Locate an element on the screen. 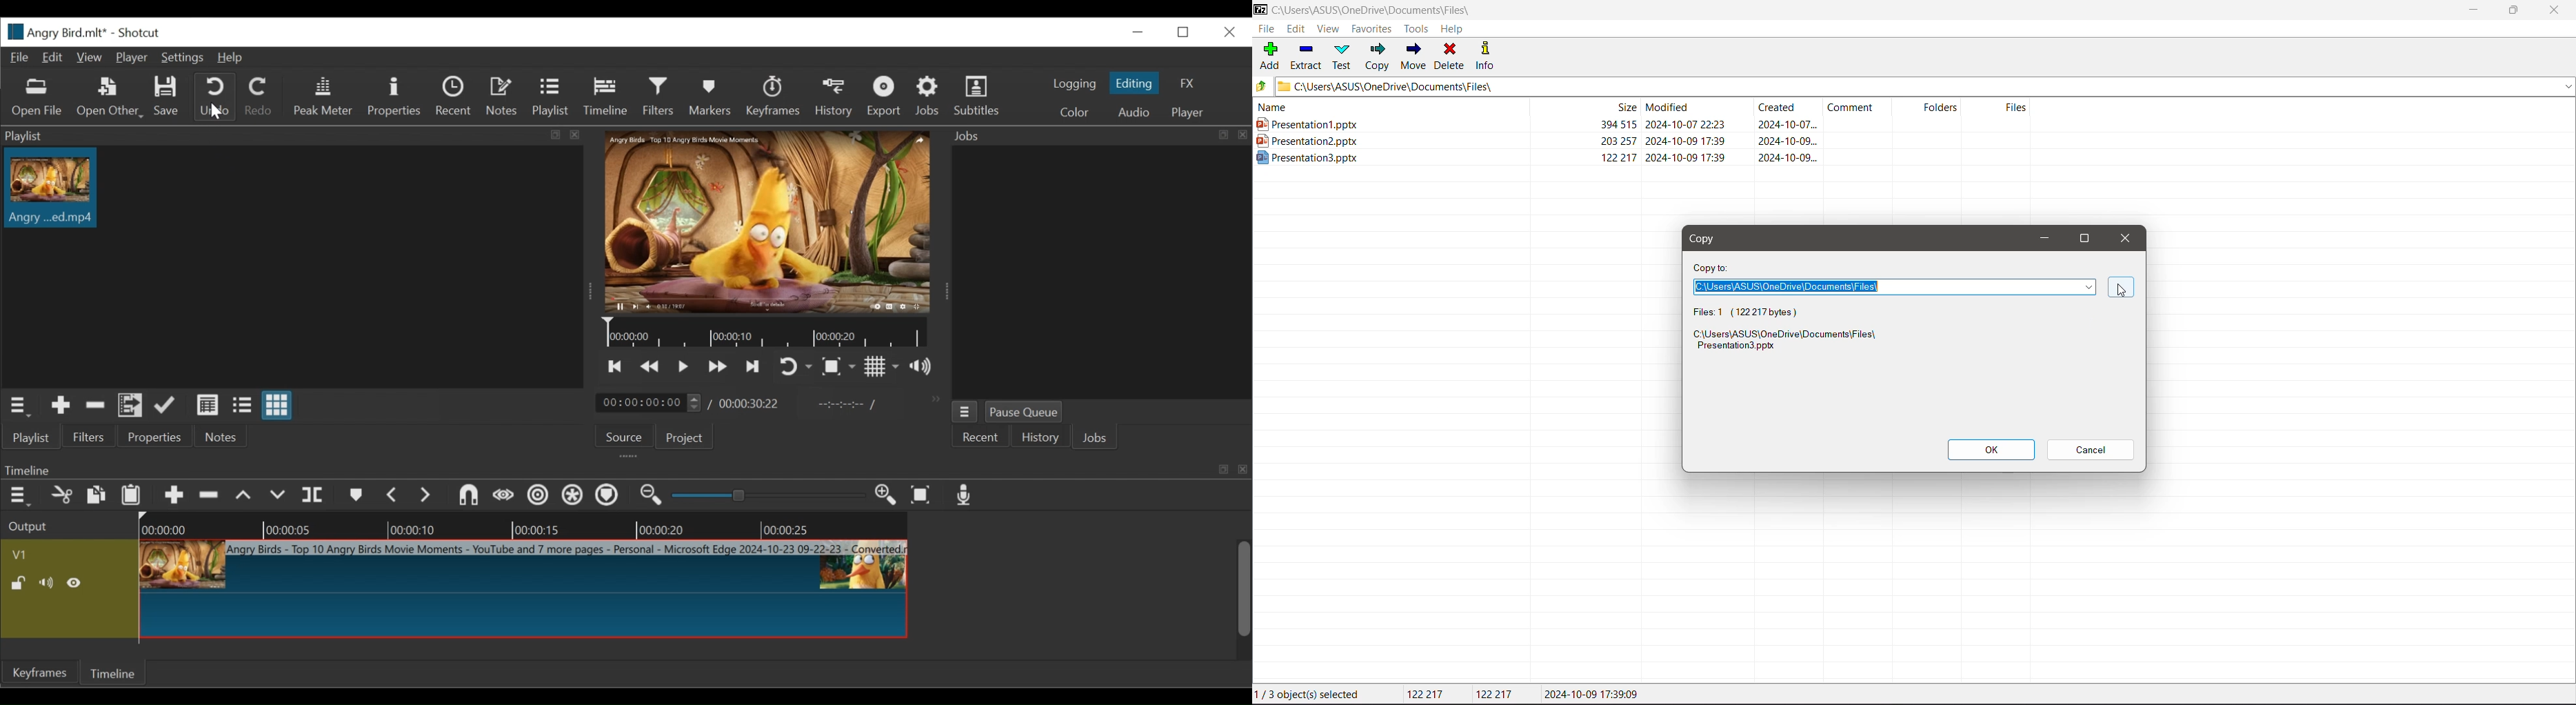 This screenshot has height=728, width=2576. Timeline is located at coordinates (625, 469).